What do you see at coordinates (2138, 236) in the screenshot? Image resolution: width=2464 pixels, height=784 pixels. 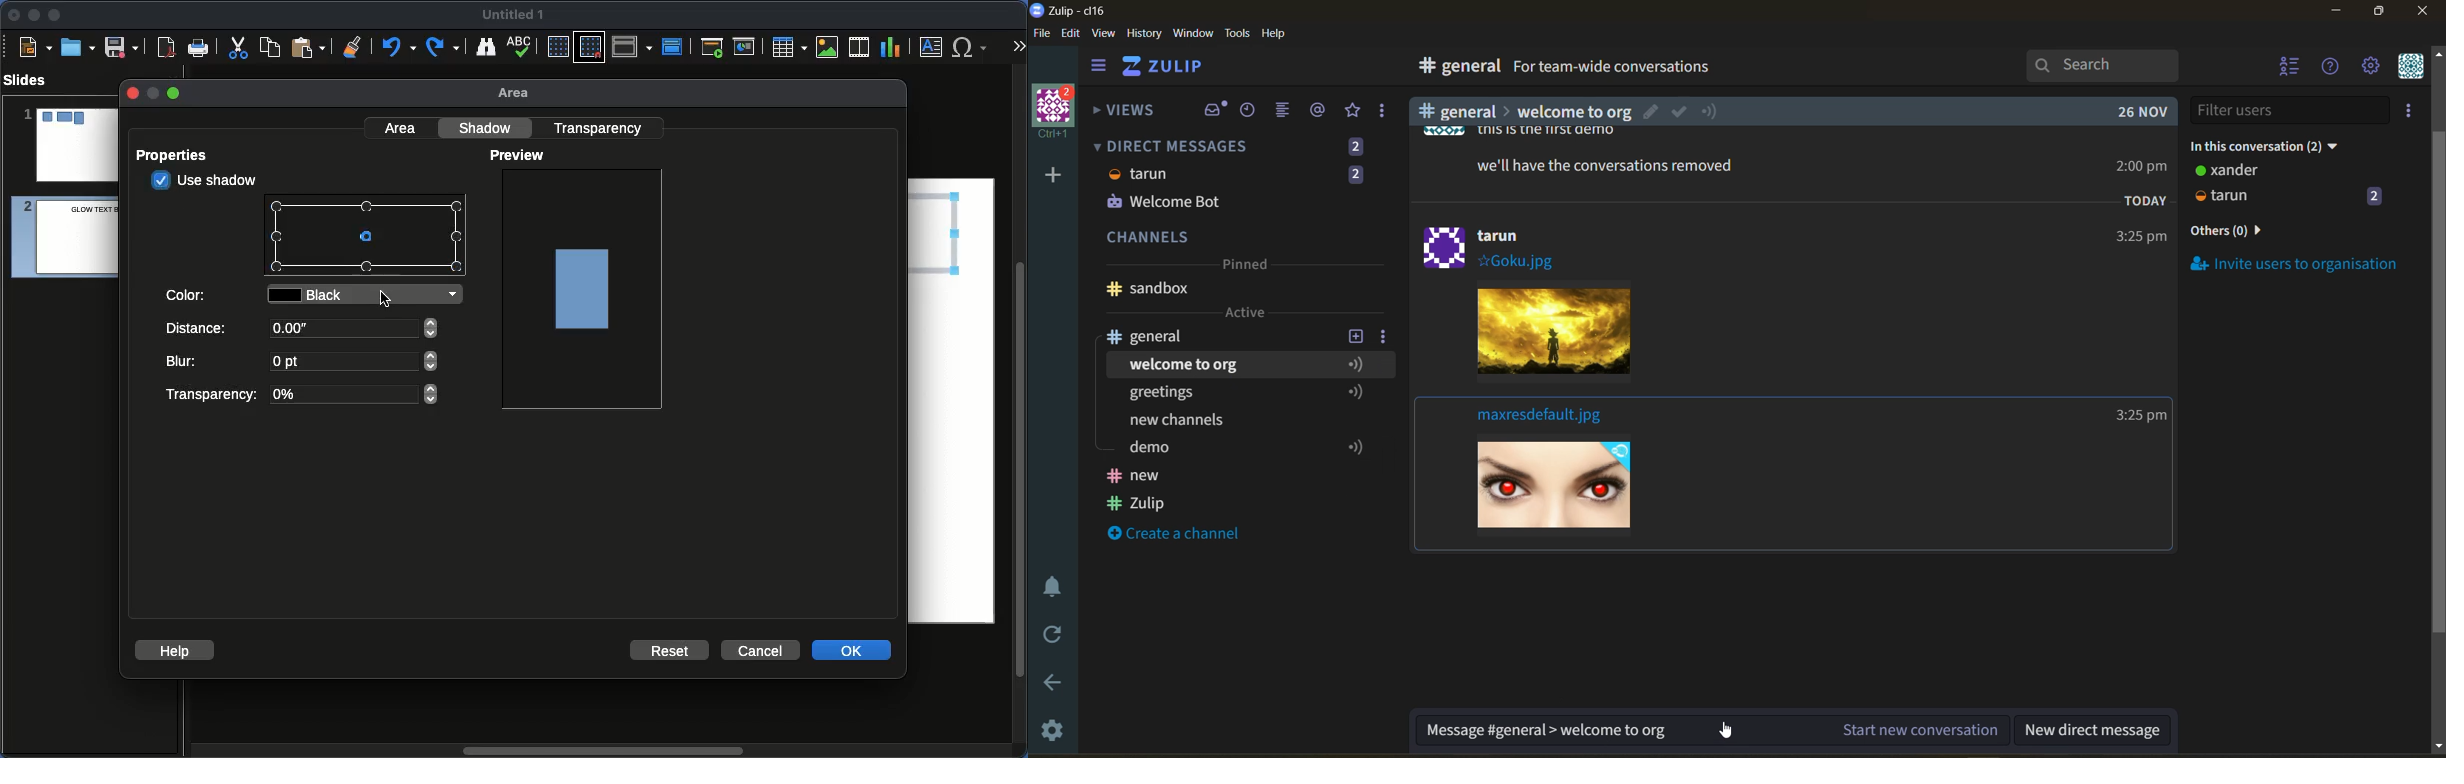 I see `` at bounding box center [2138, 236].